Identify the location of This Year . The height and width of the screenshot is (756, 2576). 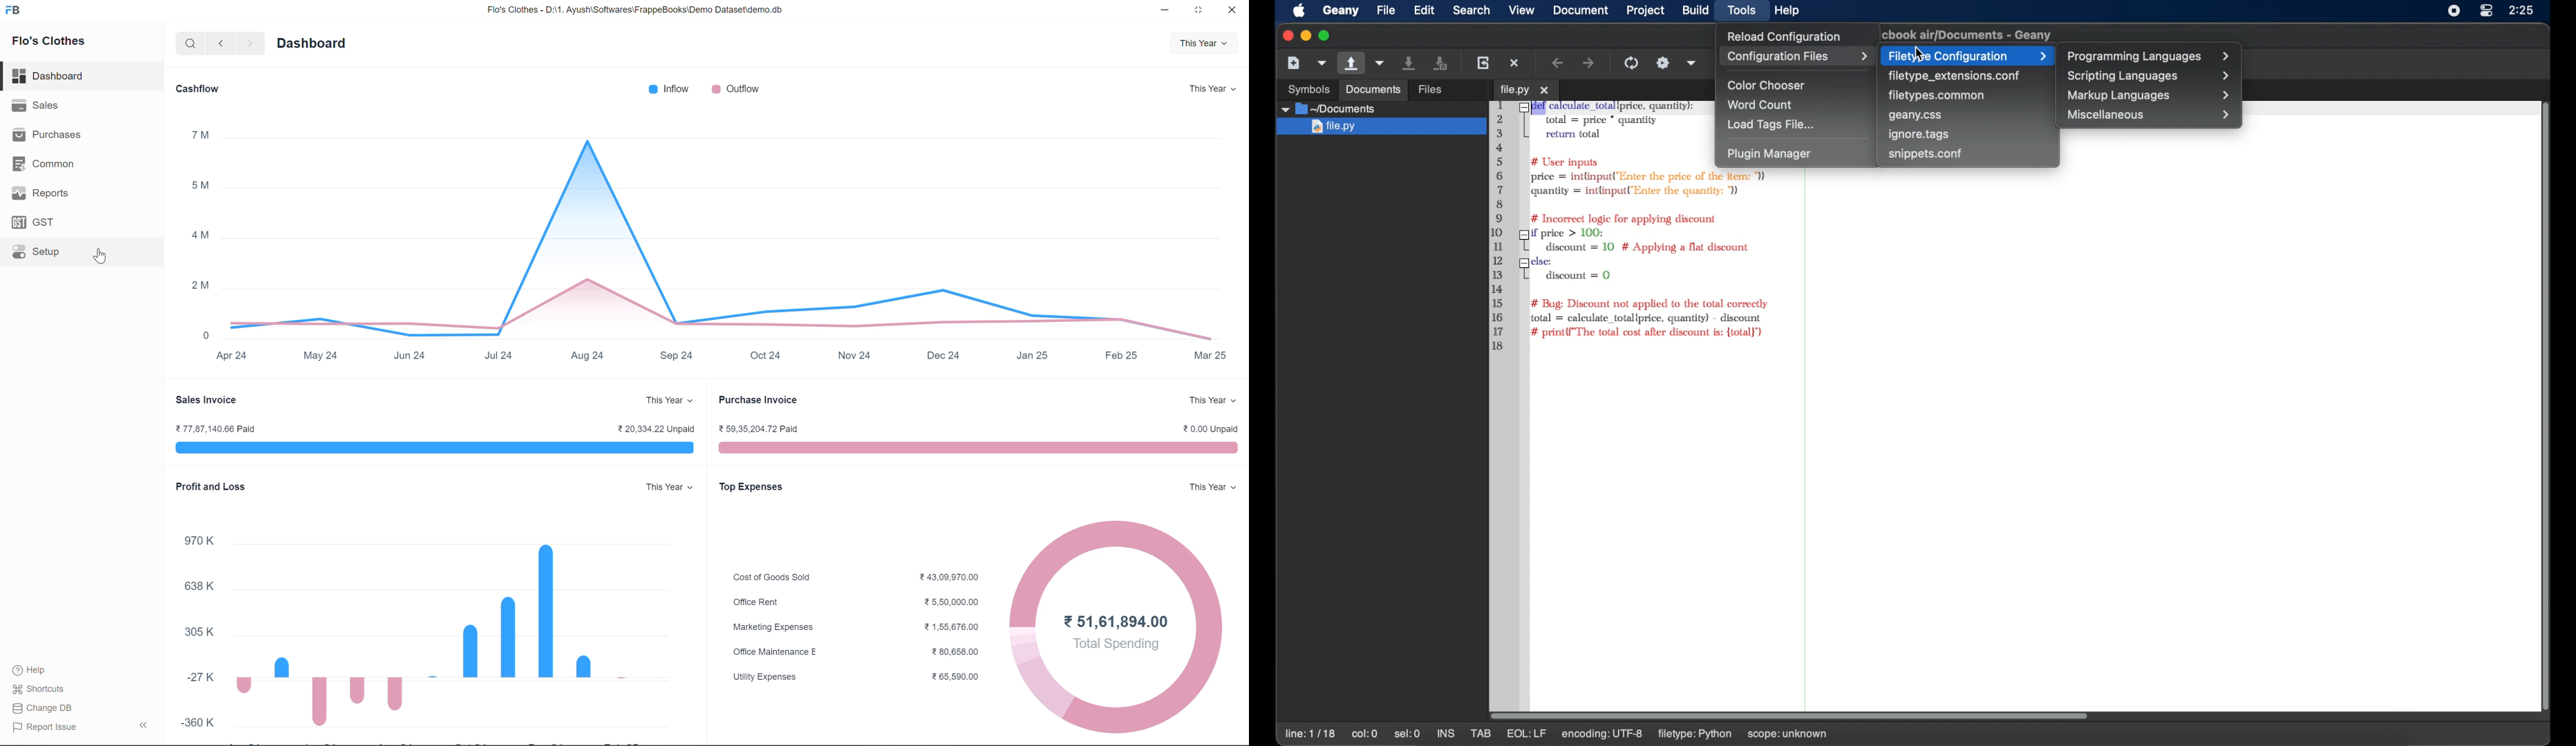
(1212, 488).